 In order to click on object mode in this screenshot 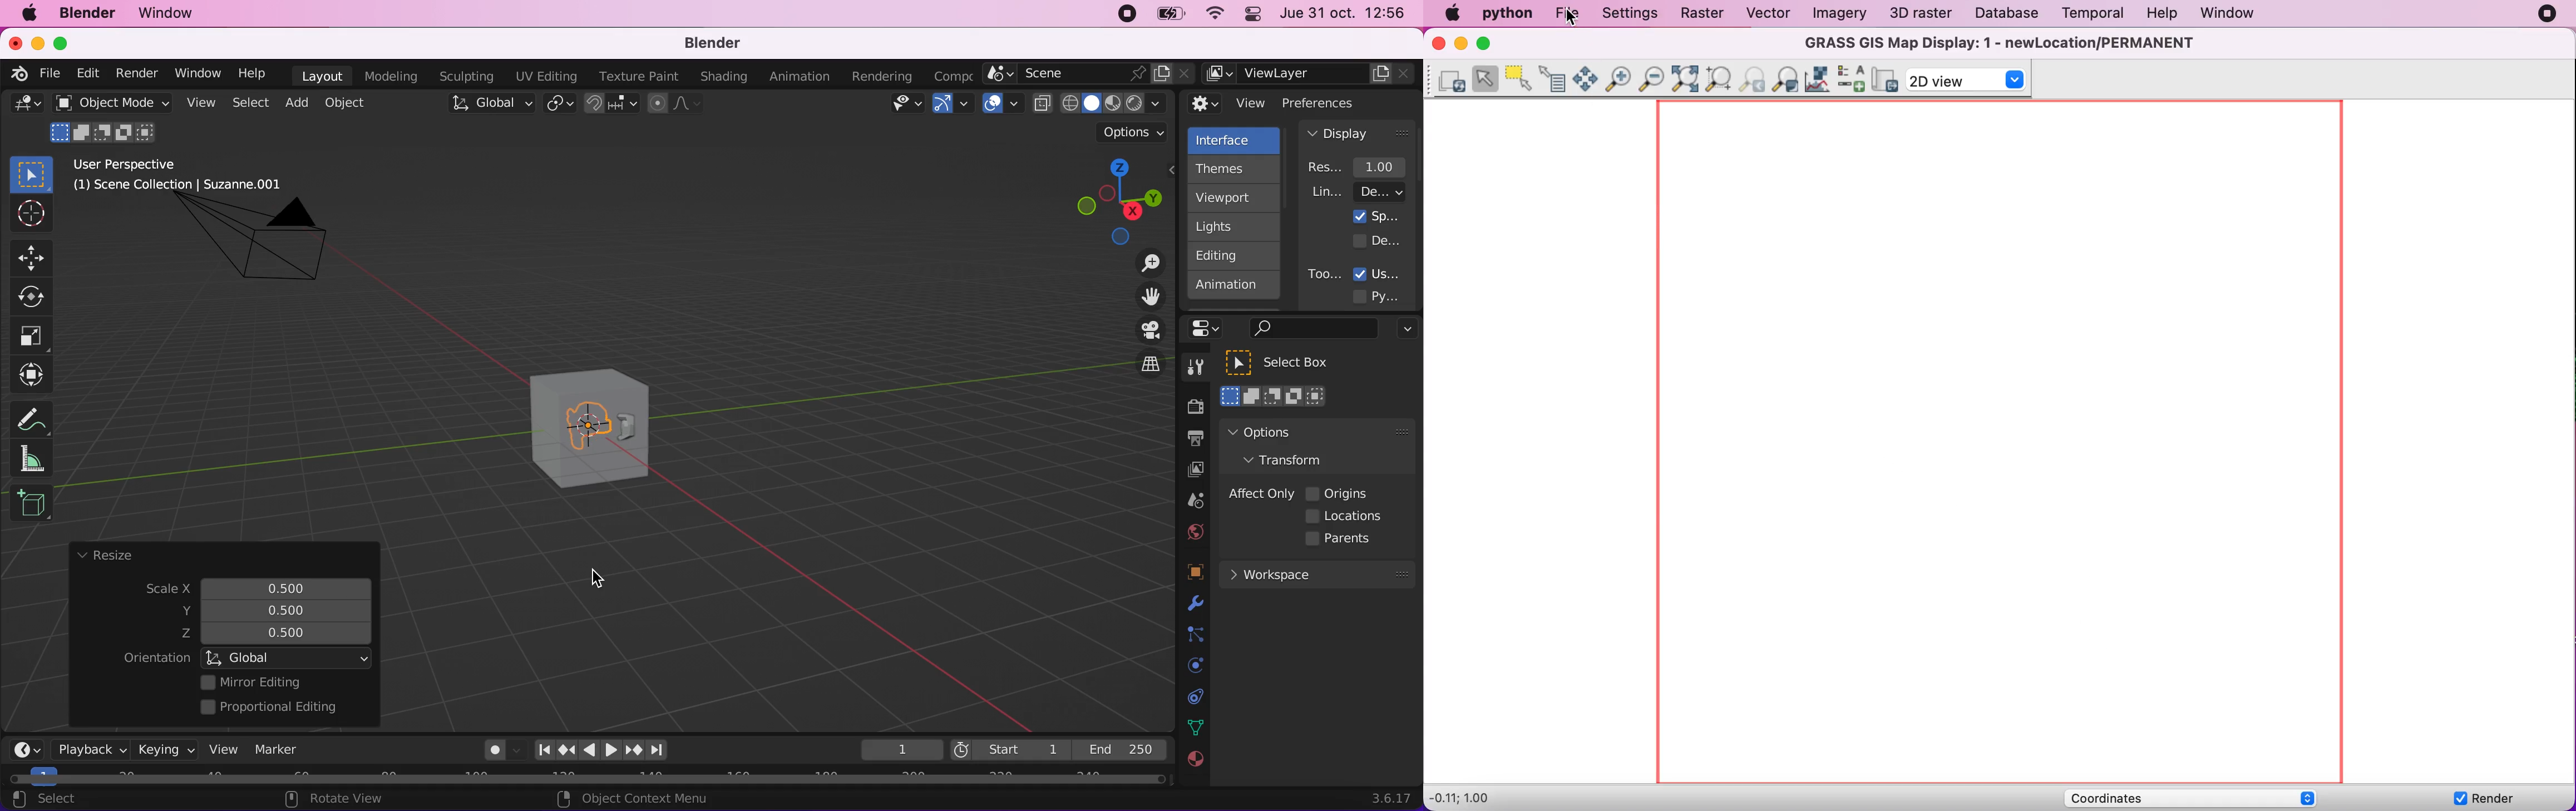, I will do `click(108, 102)`.